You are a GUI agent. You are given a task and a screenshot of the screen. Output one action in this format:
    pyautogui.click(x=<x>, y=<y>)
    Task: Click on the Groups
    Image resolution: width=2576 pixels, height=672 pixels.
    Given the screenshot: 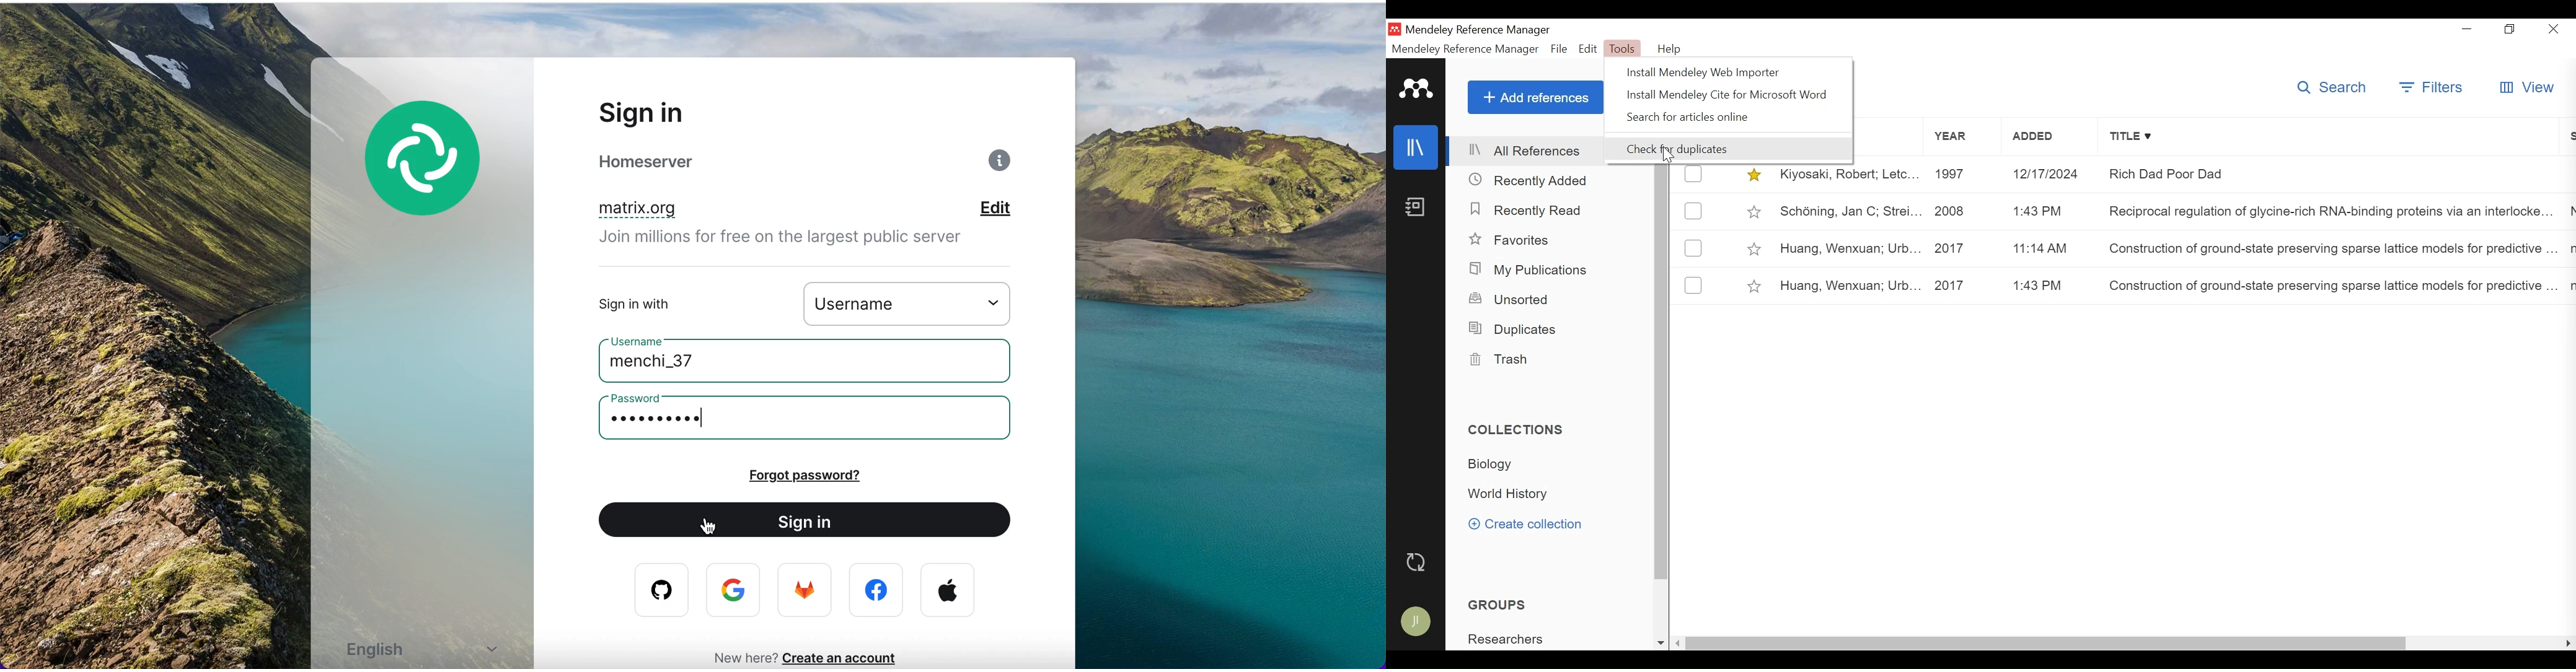 What is the action you would take?
    pyautogui.click(x=1499, y=605)
    